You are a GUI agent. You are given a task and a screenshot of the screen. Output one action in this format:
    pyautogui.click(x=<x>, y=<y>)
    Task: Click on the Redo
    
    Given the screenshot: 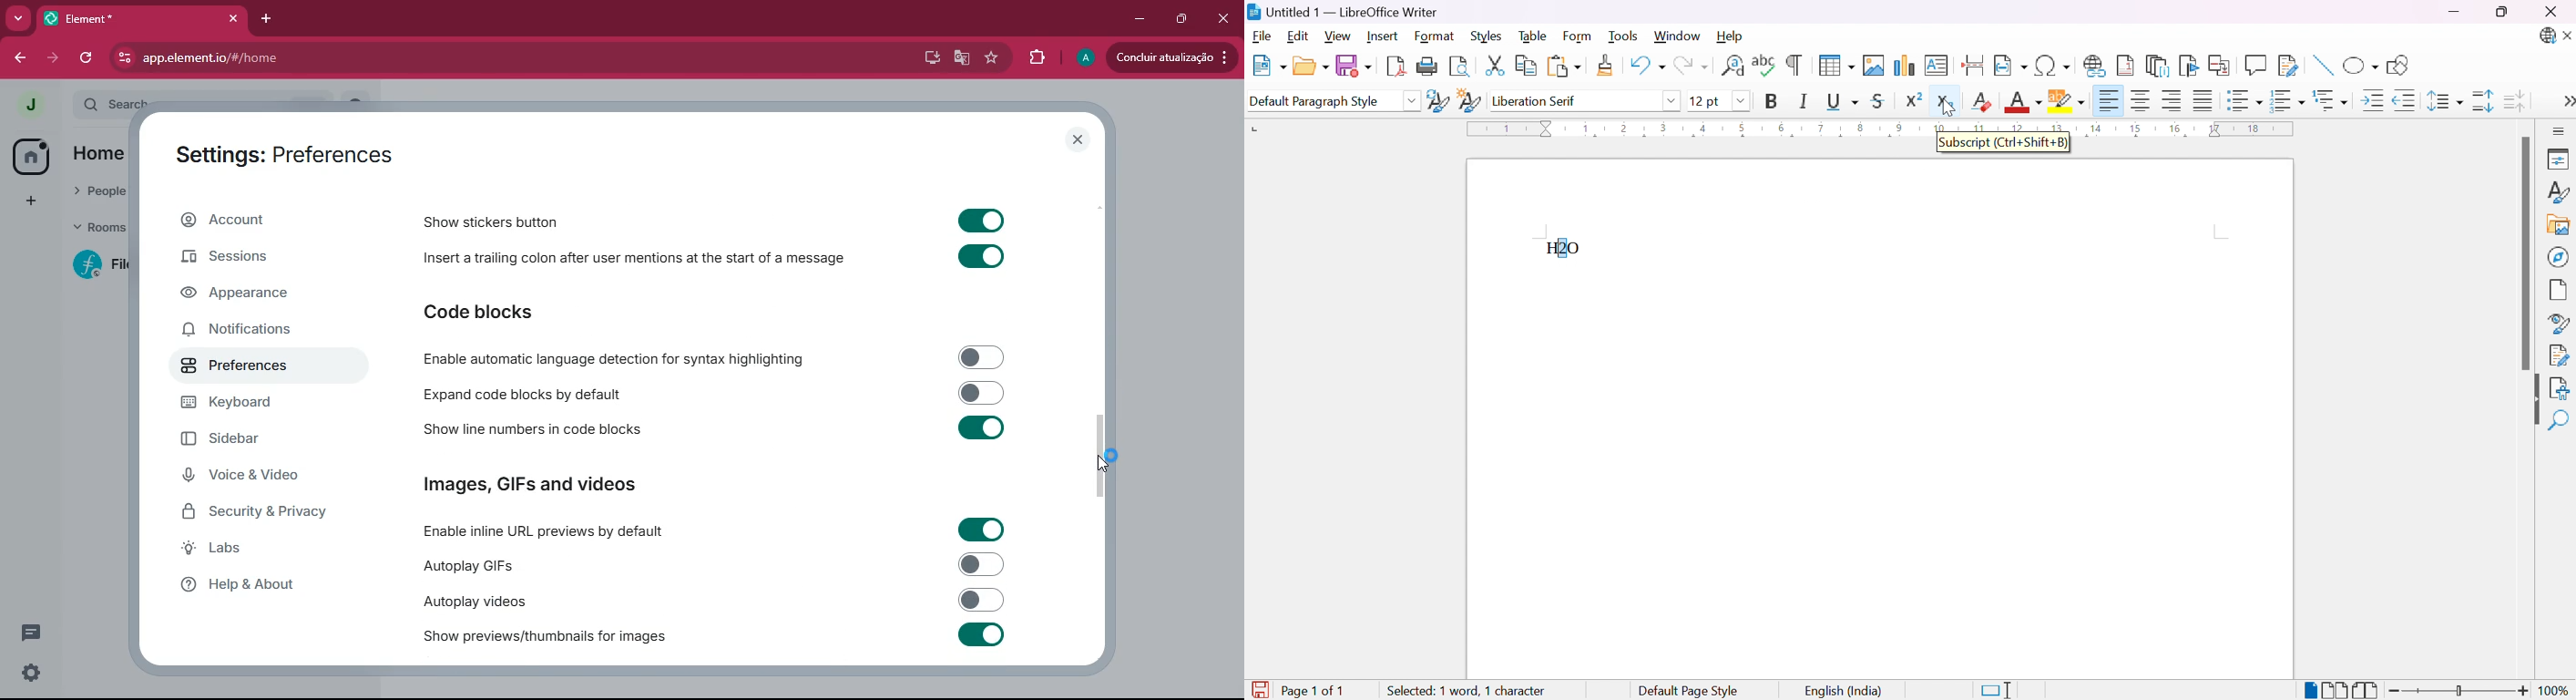 What is the action you would take?
    pyautogui.click(x=1690, y=69)
    